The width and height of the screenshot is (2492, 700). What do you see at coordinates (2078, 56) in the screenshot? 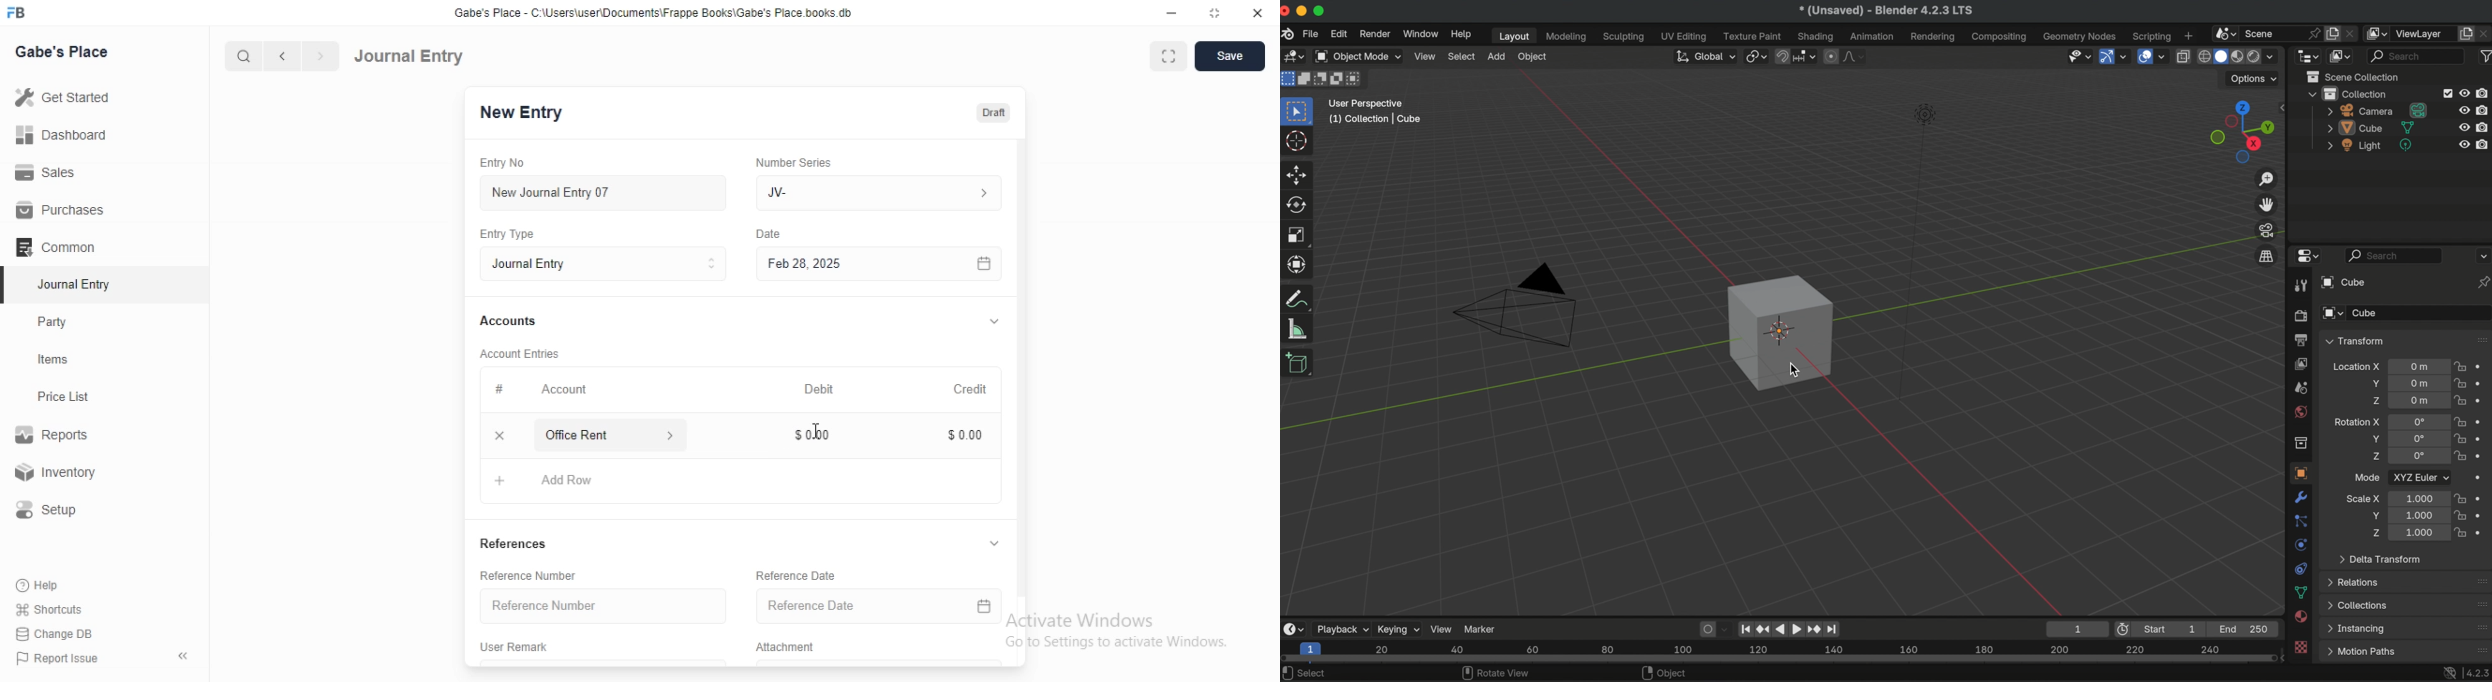
I see `selectability & visibility` at bounding box center [2078, 56].